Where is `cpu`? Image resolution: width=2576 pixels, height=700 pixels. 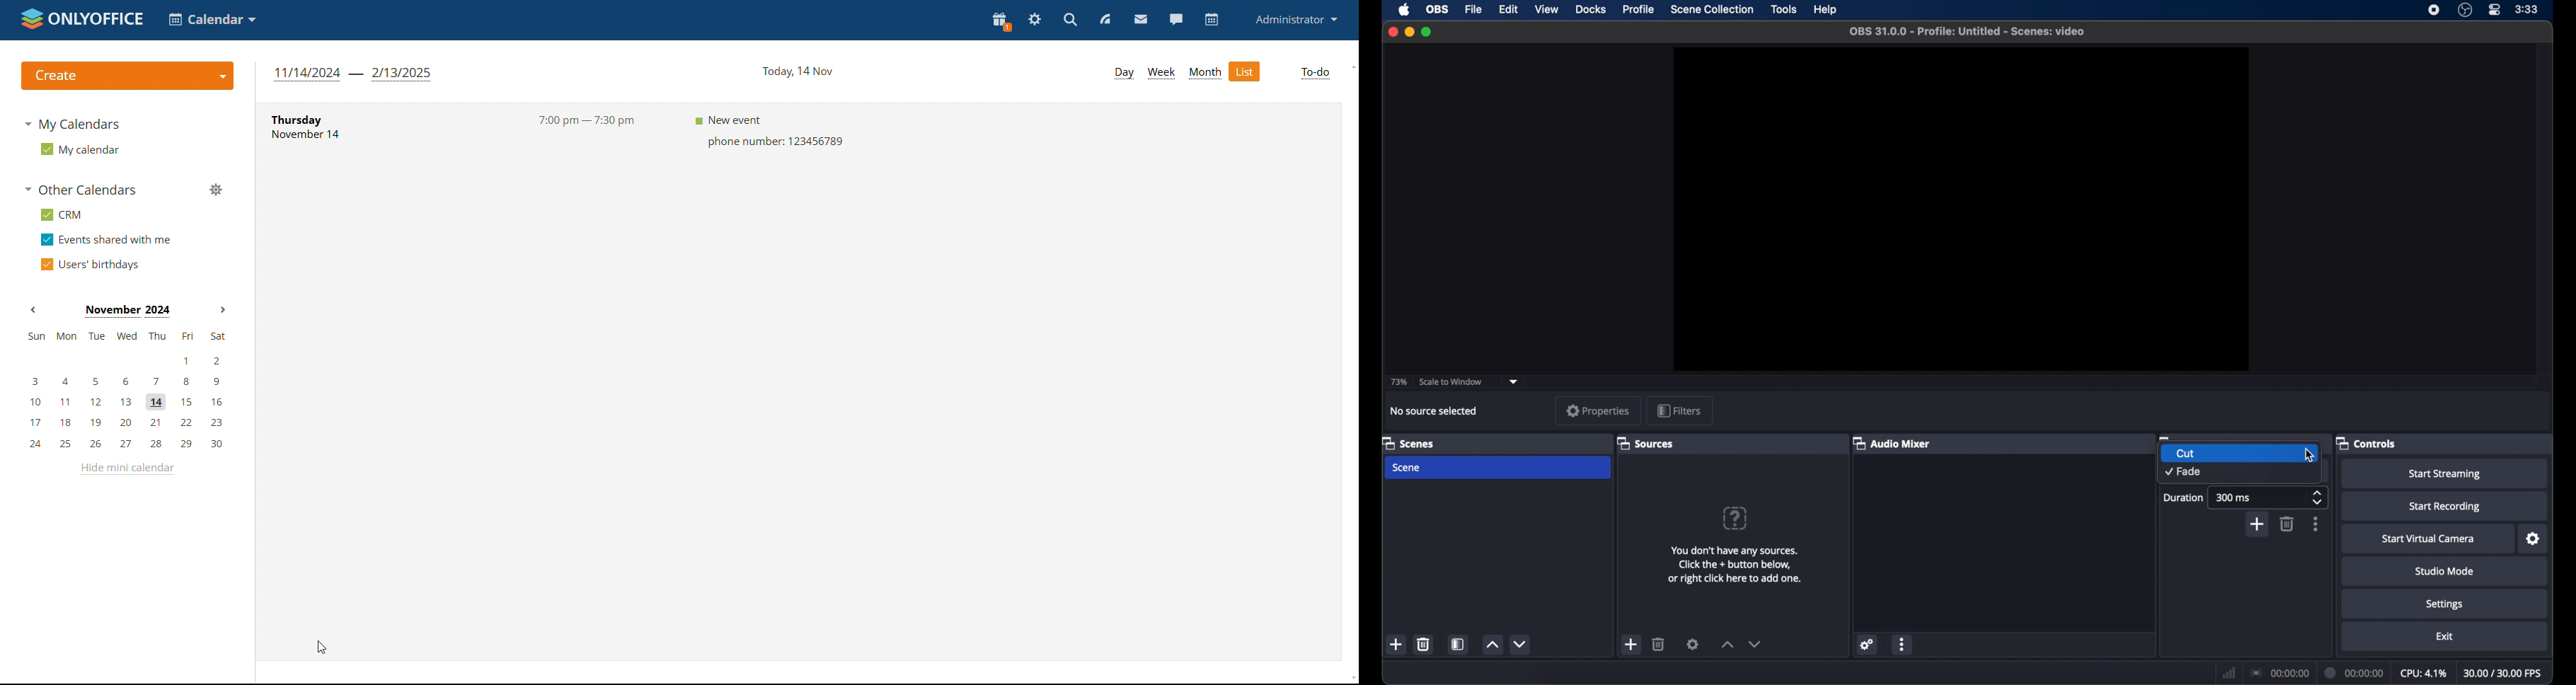
cpu is located at coordinates (2424, 672).